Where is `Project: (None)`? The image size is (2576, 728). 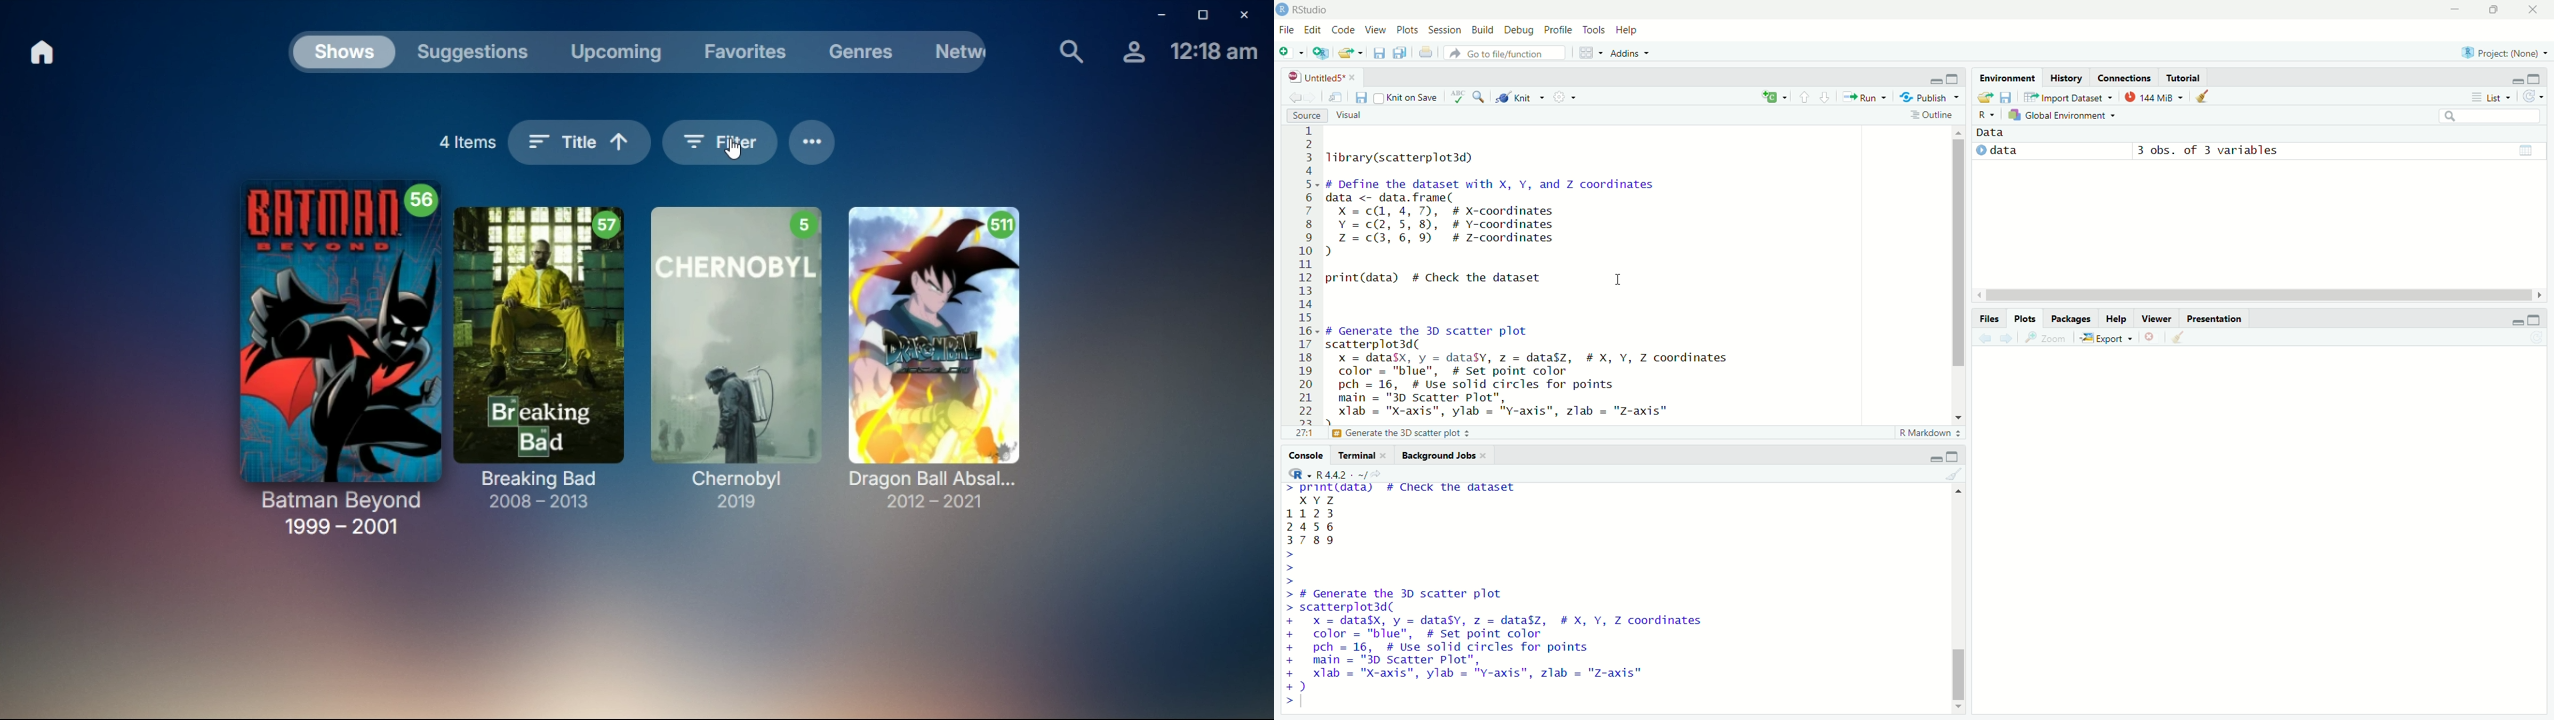
Project: (None) is located at coordinates (2505, 53).